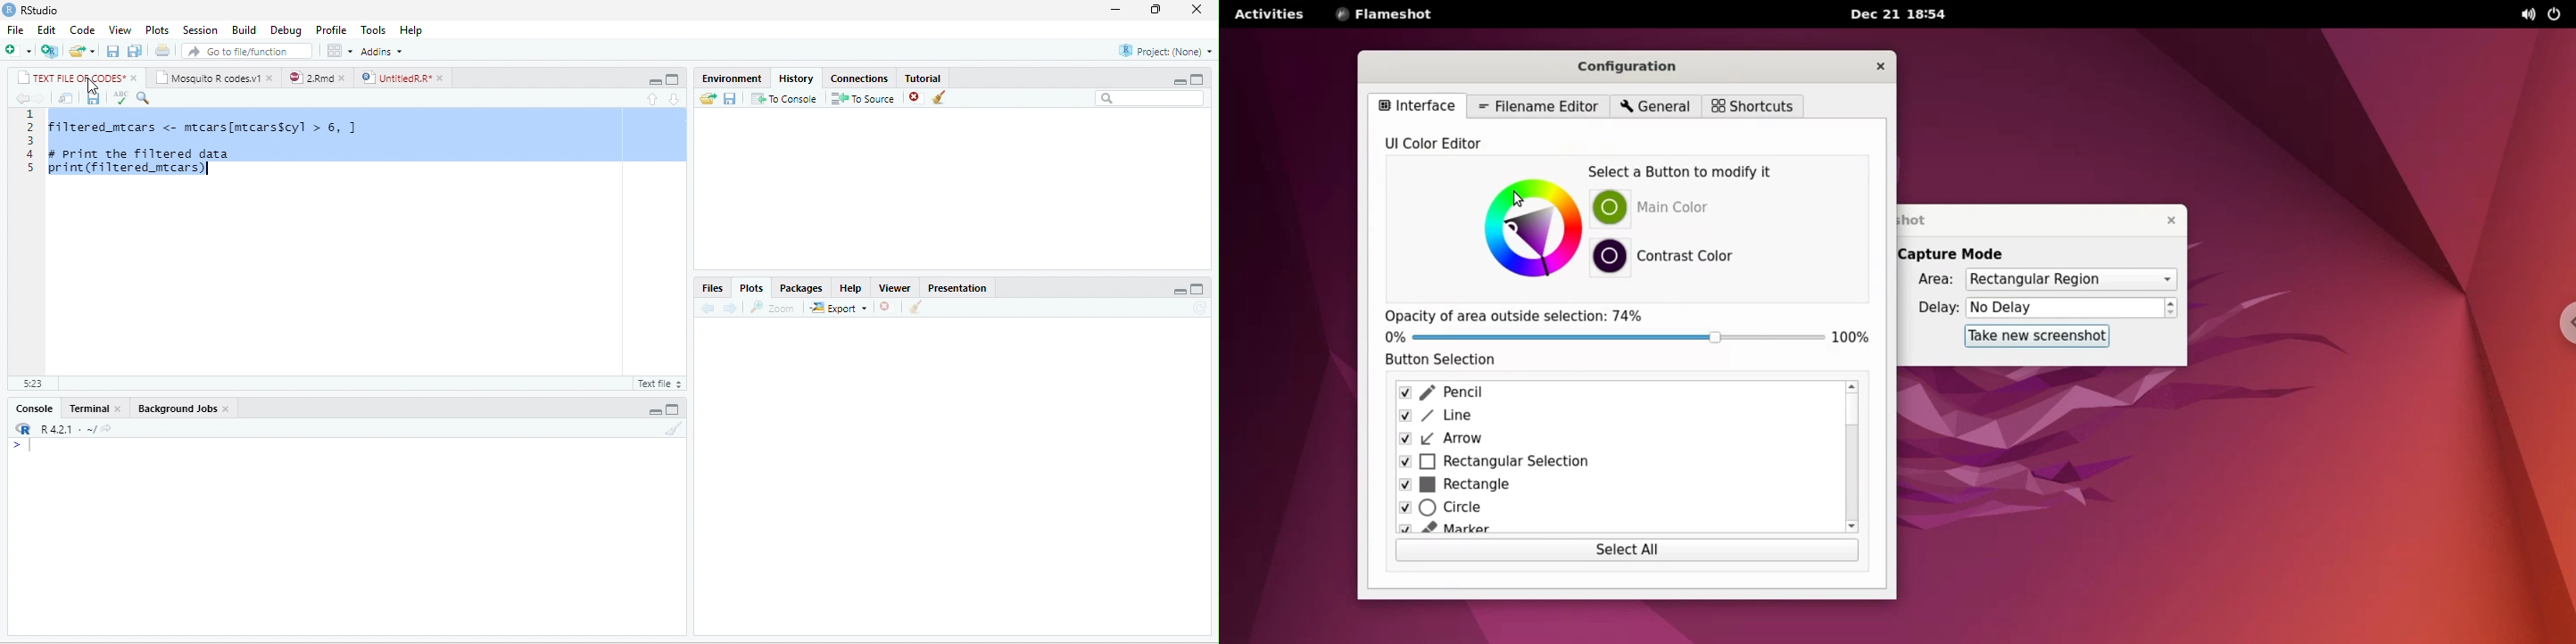 The image size is (2576, 644). Describe the element at coordinates (712, 288) in the screenshot. I see `Files` at that location.